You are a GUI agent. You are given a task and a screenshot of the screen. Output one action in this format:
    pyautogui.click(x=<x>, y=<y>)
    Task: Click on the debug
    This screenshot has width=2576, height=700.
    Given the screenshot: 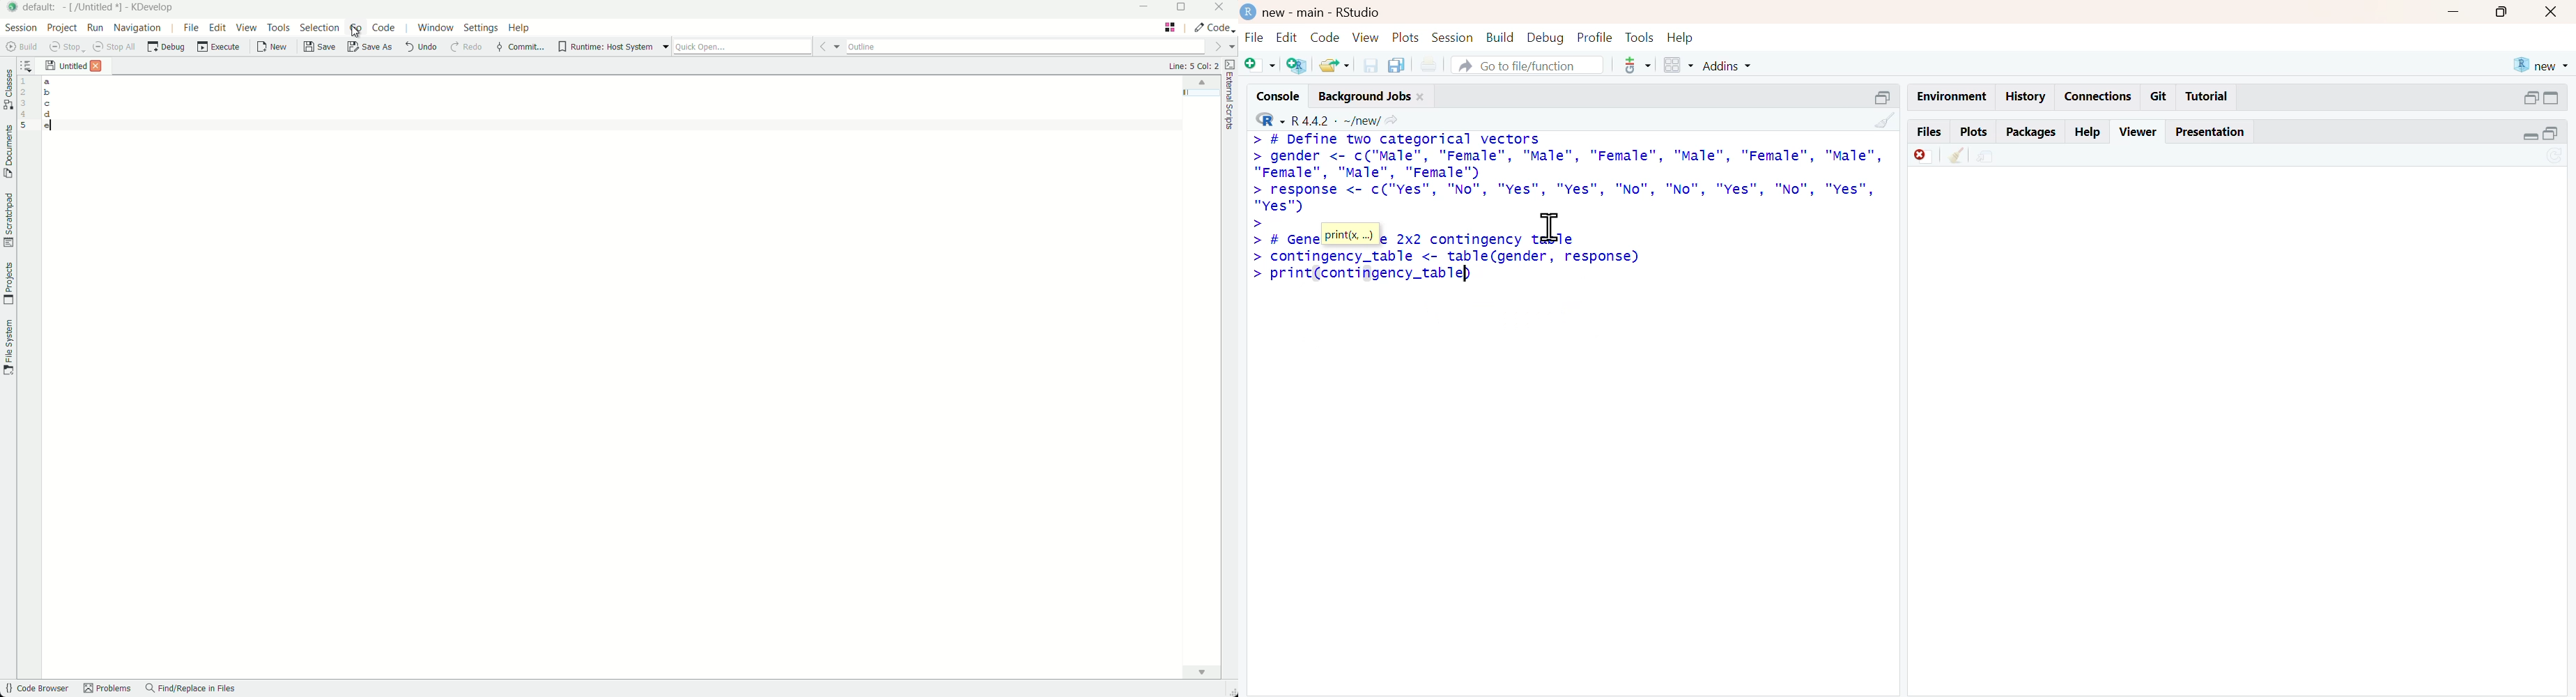 What is the action you would take?
    pyautogui.click(x=1545, y=38)
    